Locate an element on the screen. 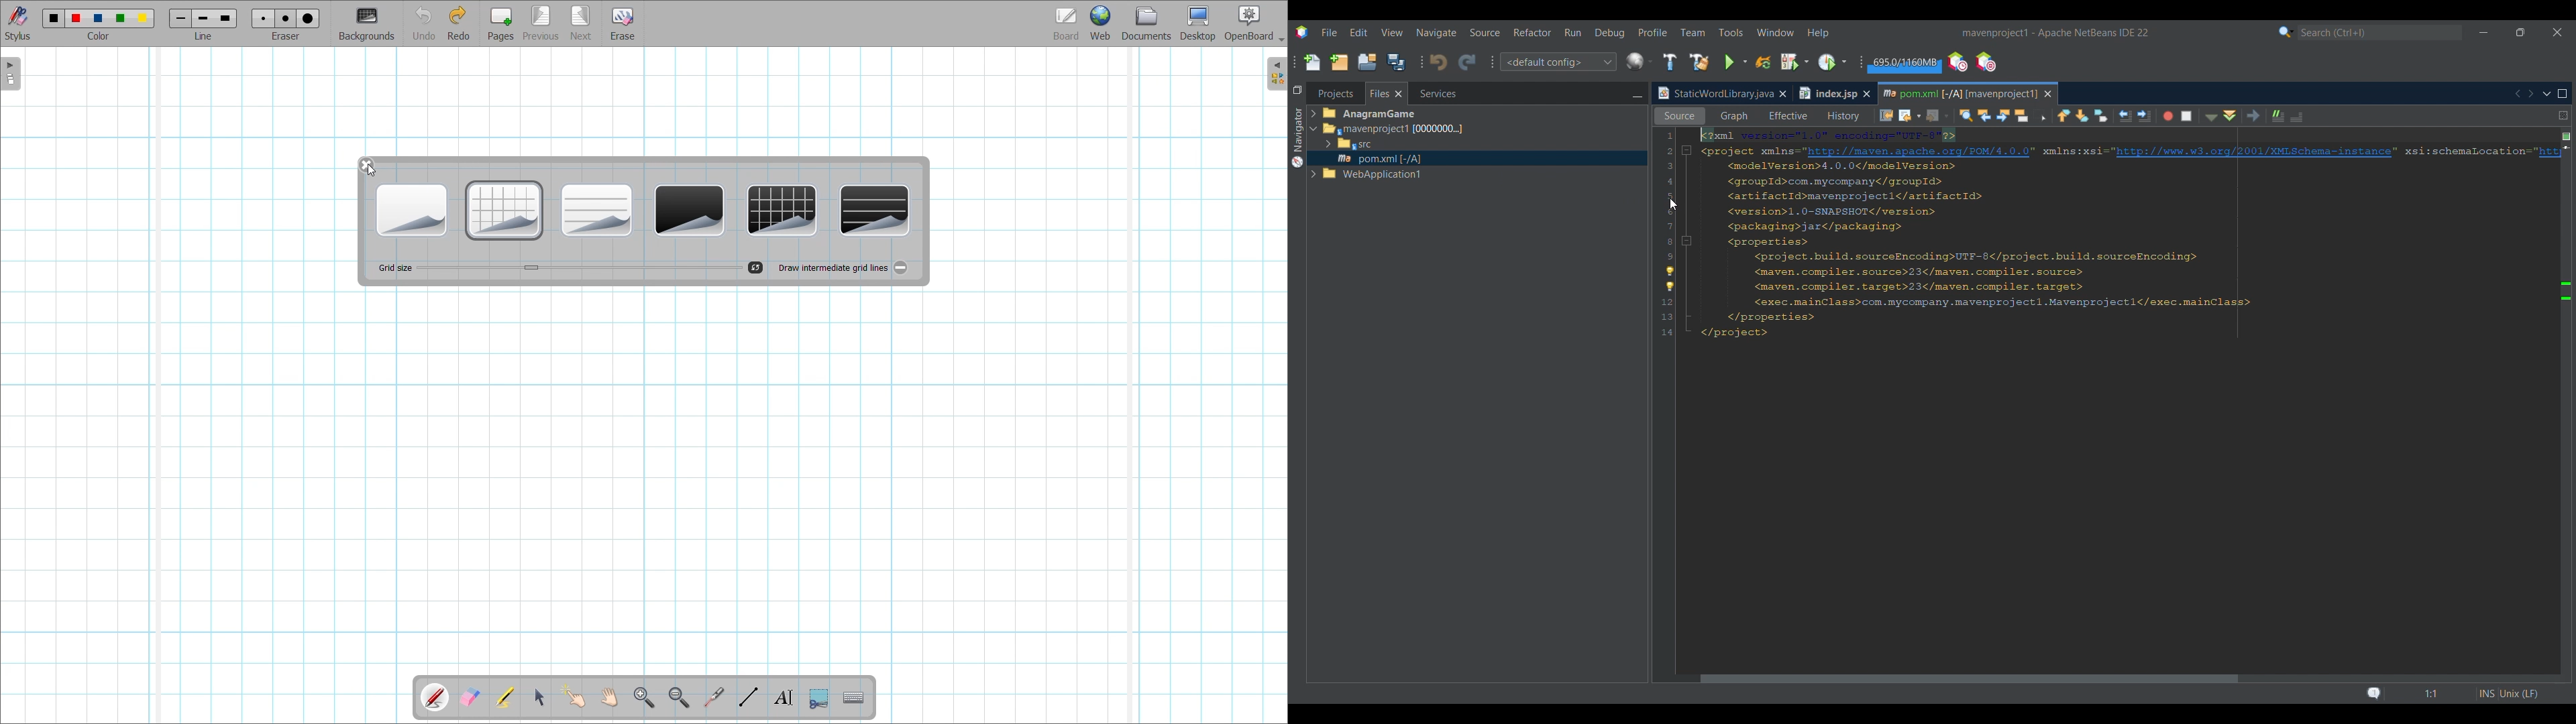 The image size is (2576, 728). Current selection highlighted is located at coordinates (1387, 93).